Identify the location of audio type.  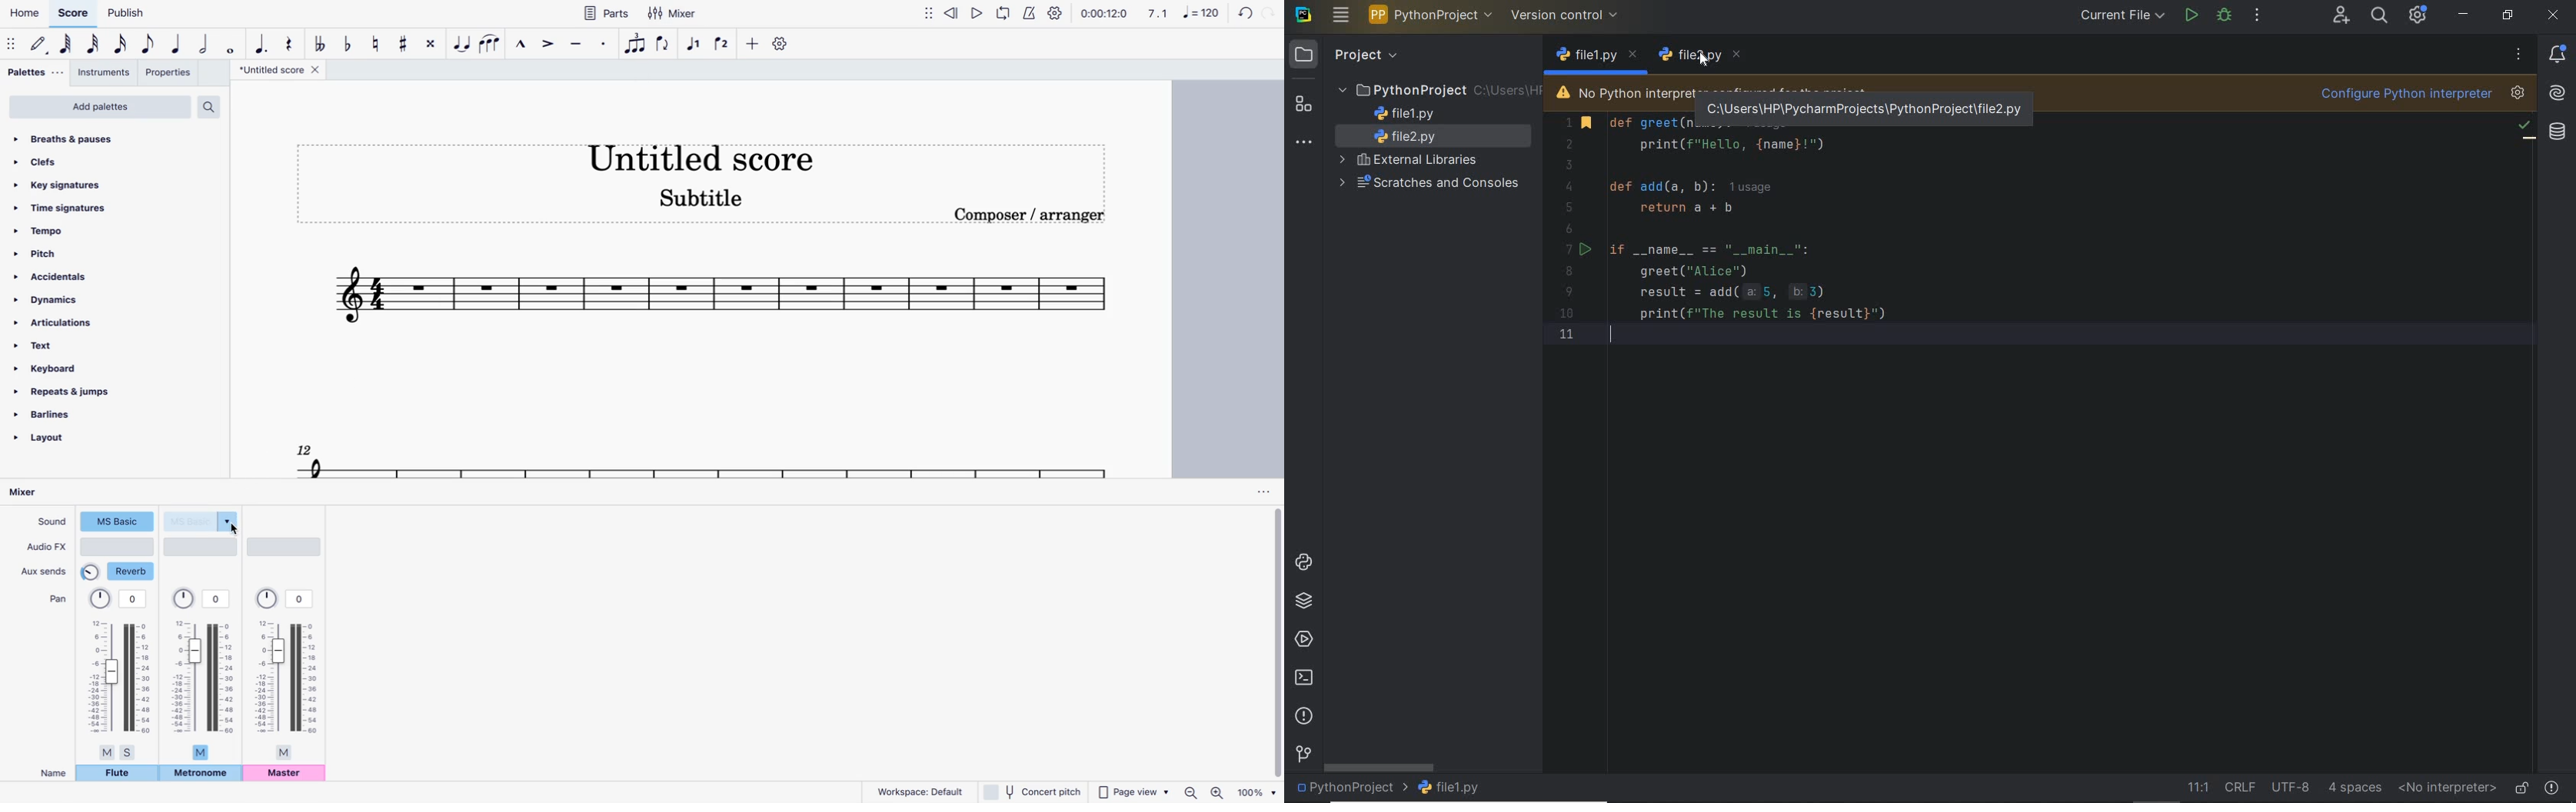
(119, 547).